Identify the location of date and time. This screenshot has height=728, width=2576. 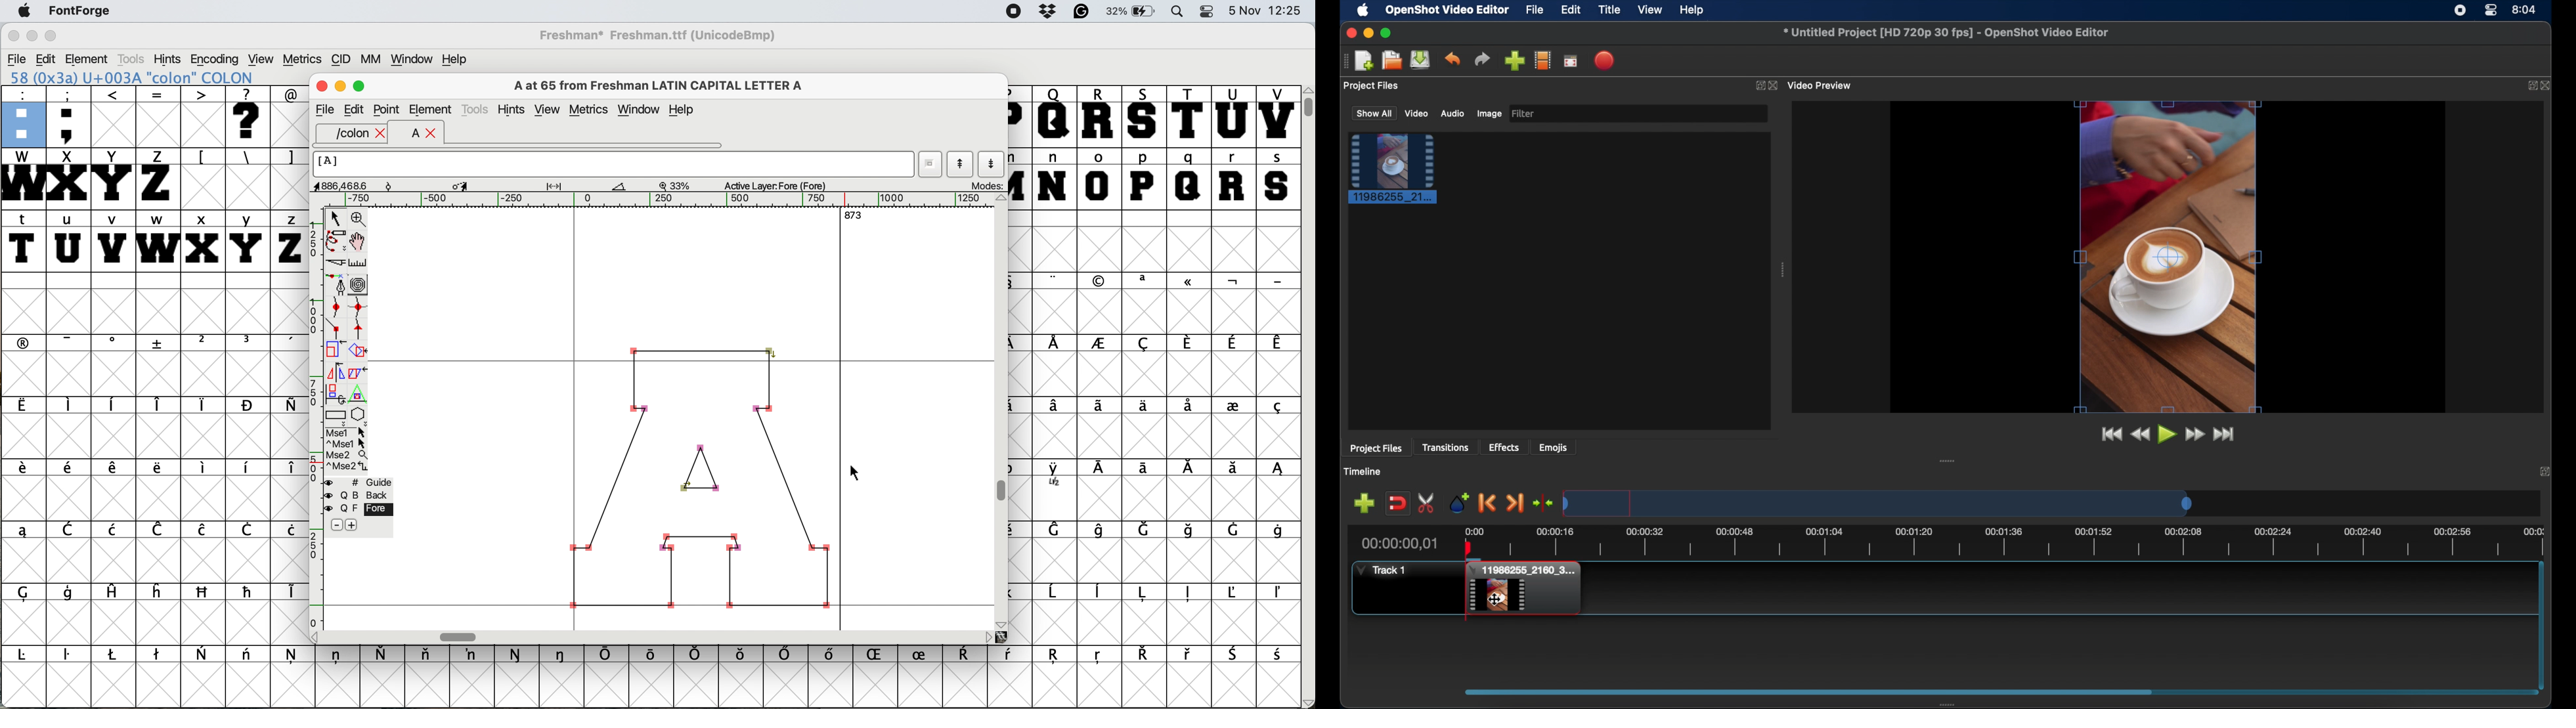
(1268, 11).